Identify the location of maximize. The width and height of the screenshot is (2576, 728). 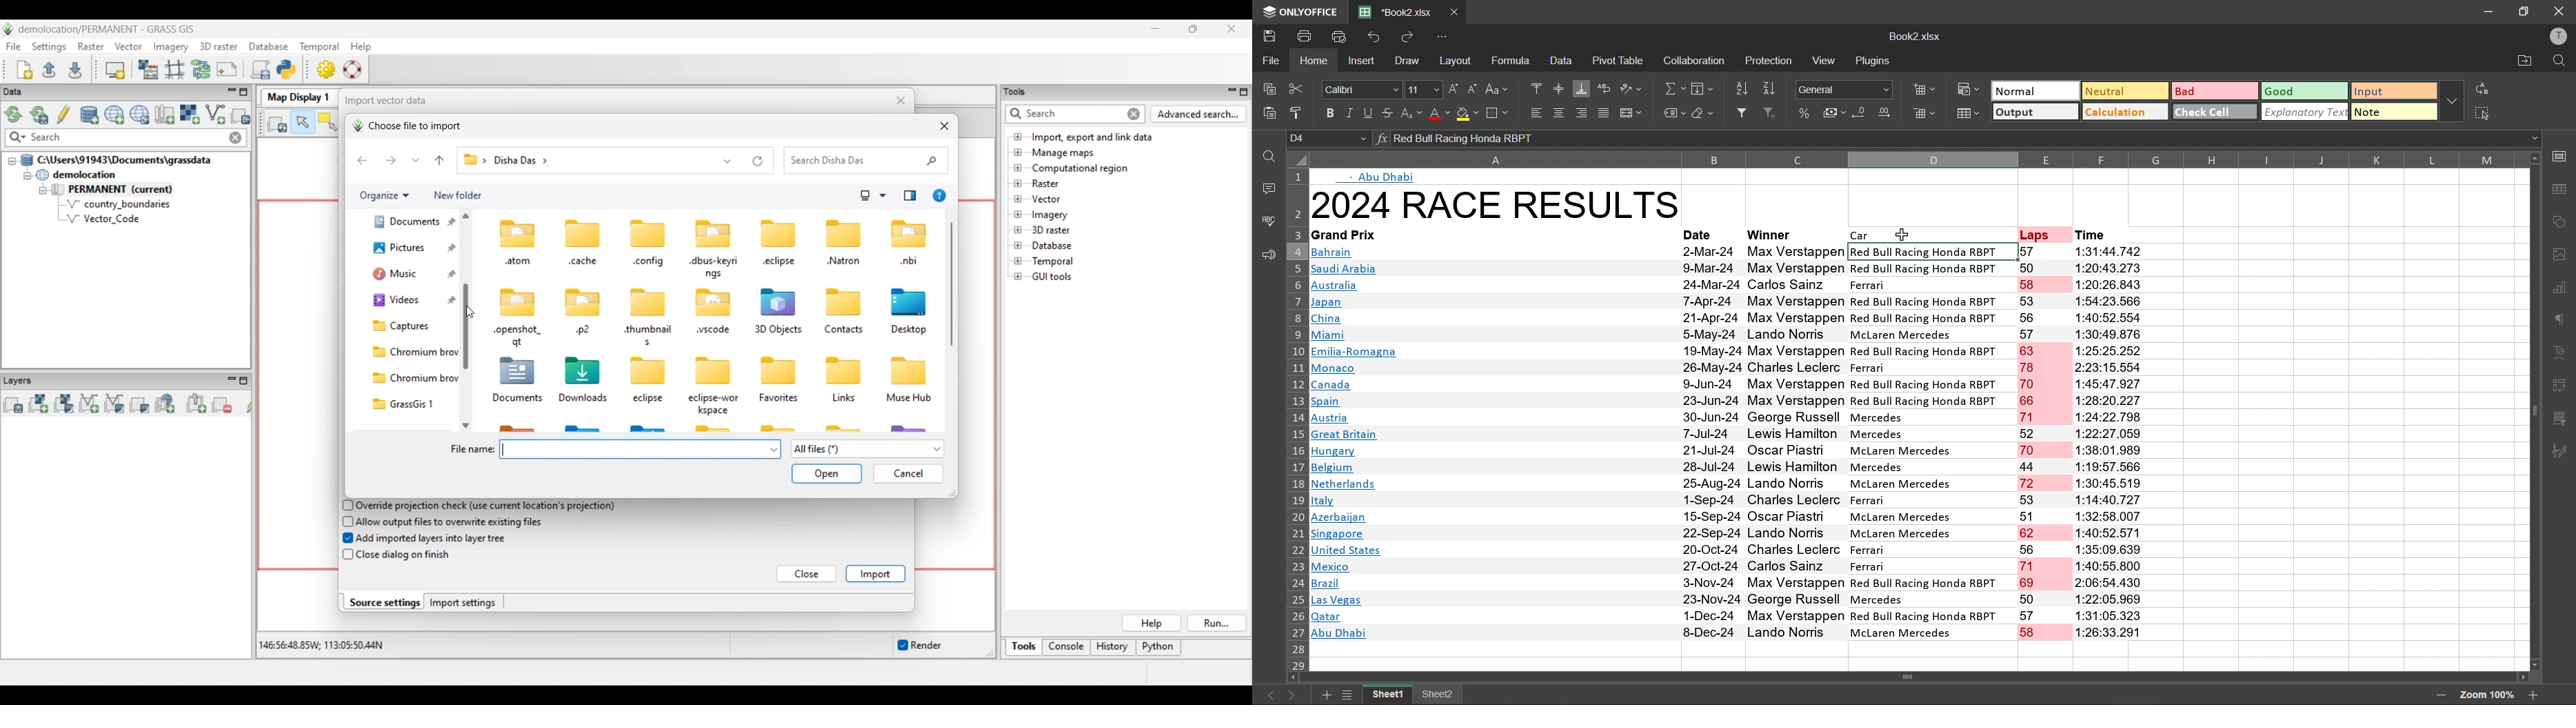
(2530, 10).